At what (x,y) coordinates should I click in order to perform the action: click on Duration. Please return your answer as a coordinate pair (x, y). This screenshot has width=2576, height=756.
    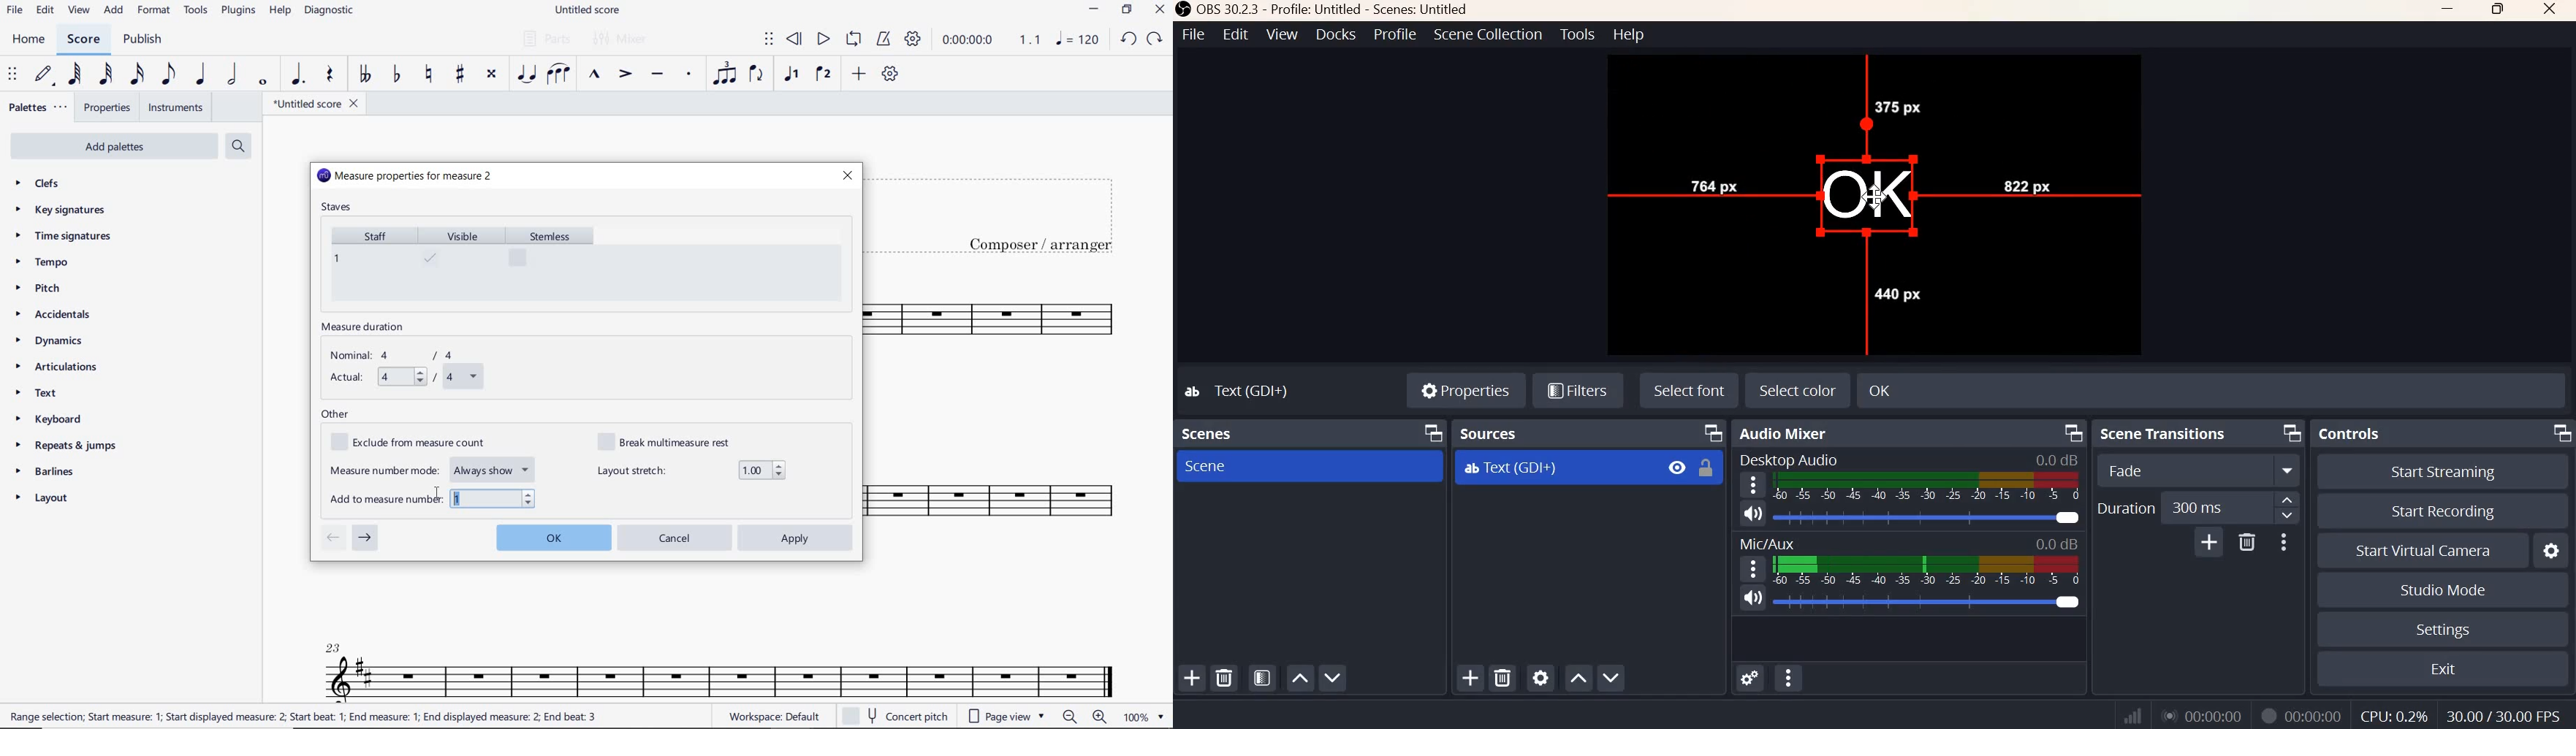
    Looking at the image, I should click on (2125, 508).